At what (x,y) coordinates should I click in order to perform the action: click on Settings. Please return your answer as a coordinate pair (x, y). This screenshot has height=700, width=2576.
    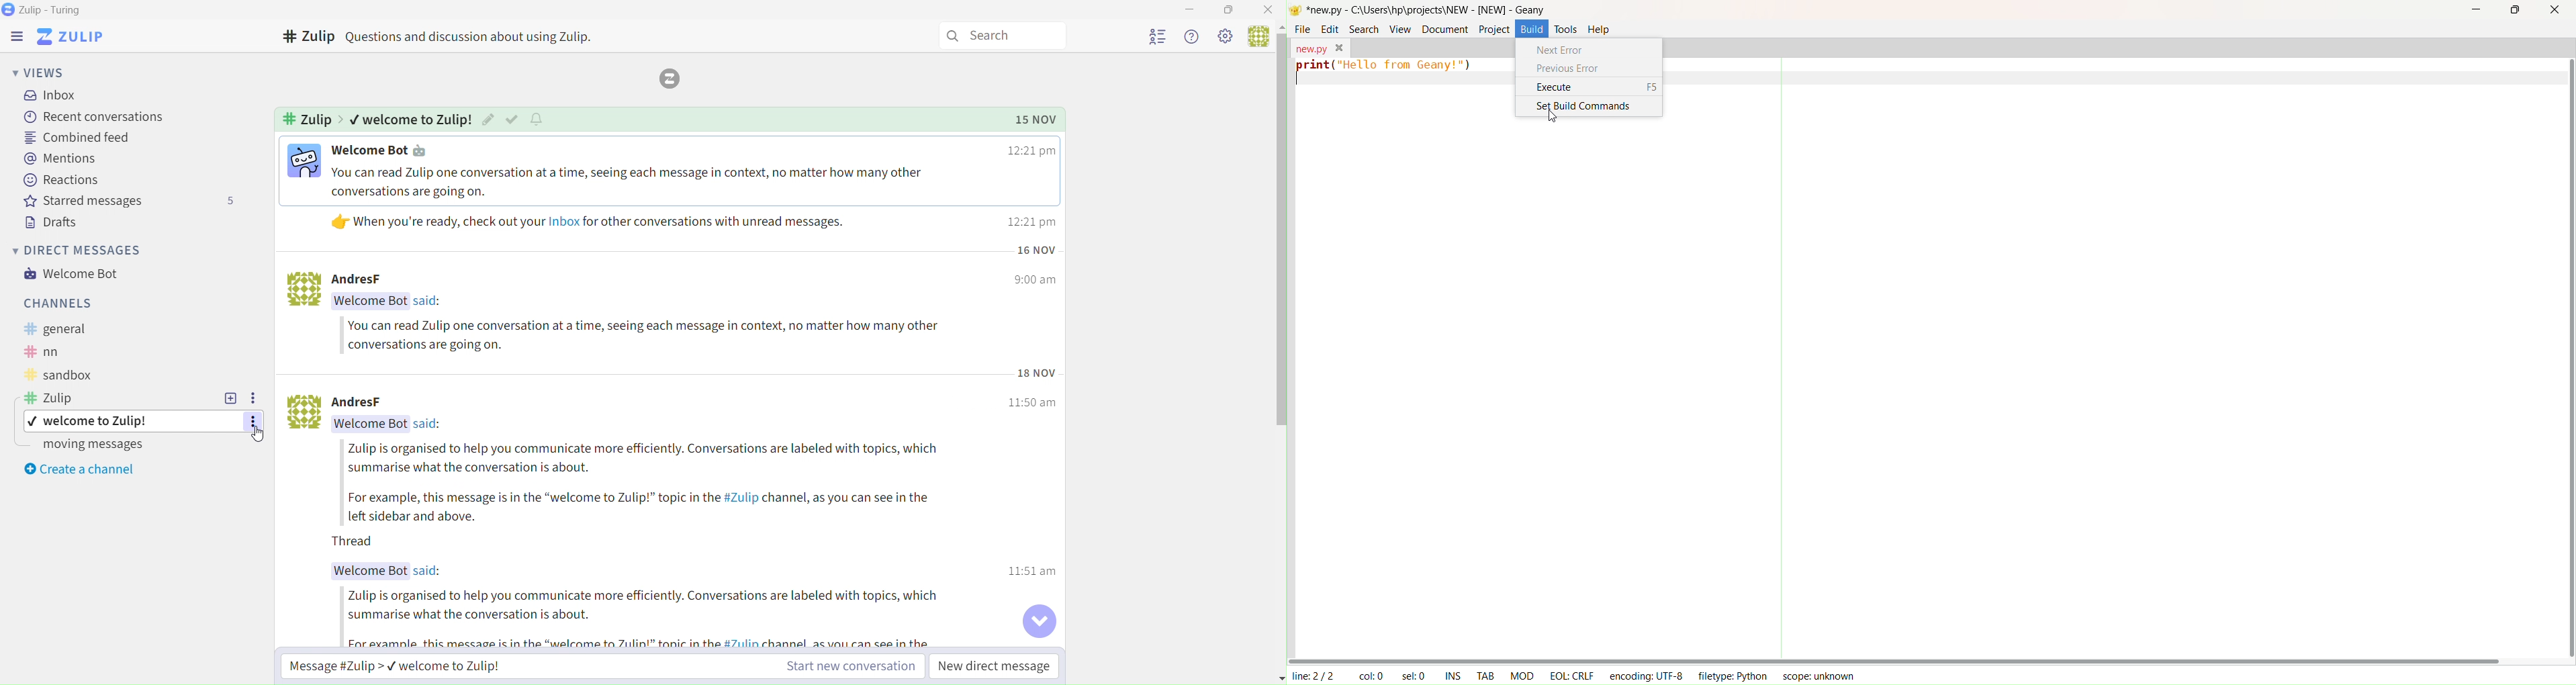
    Looking at the image, I should click on (1226, 38).